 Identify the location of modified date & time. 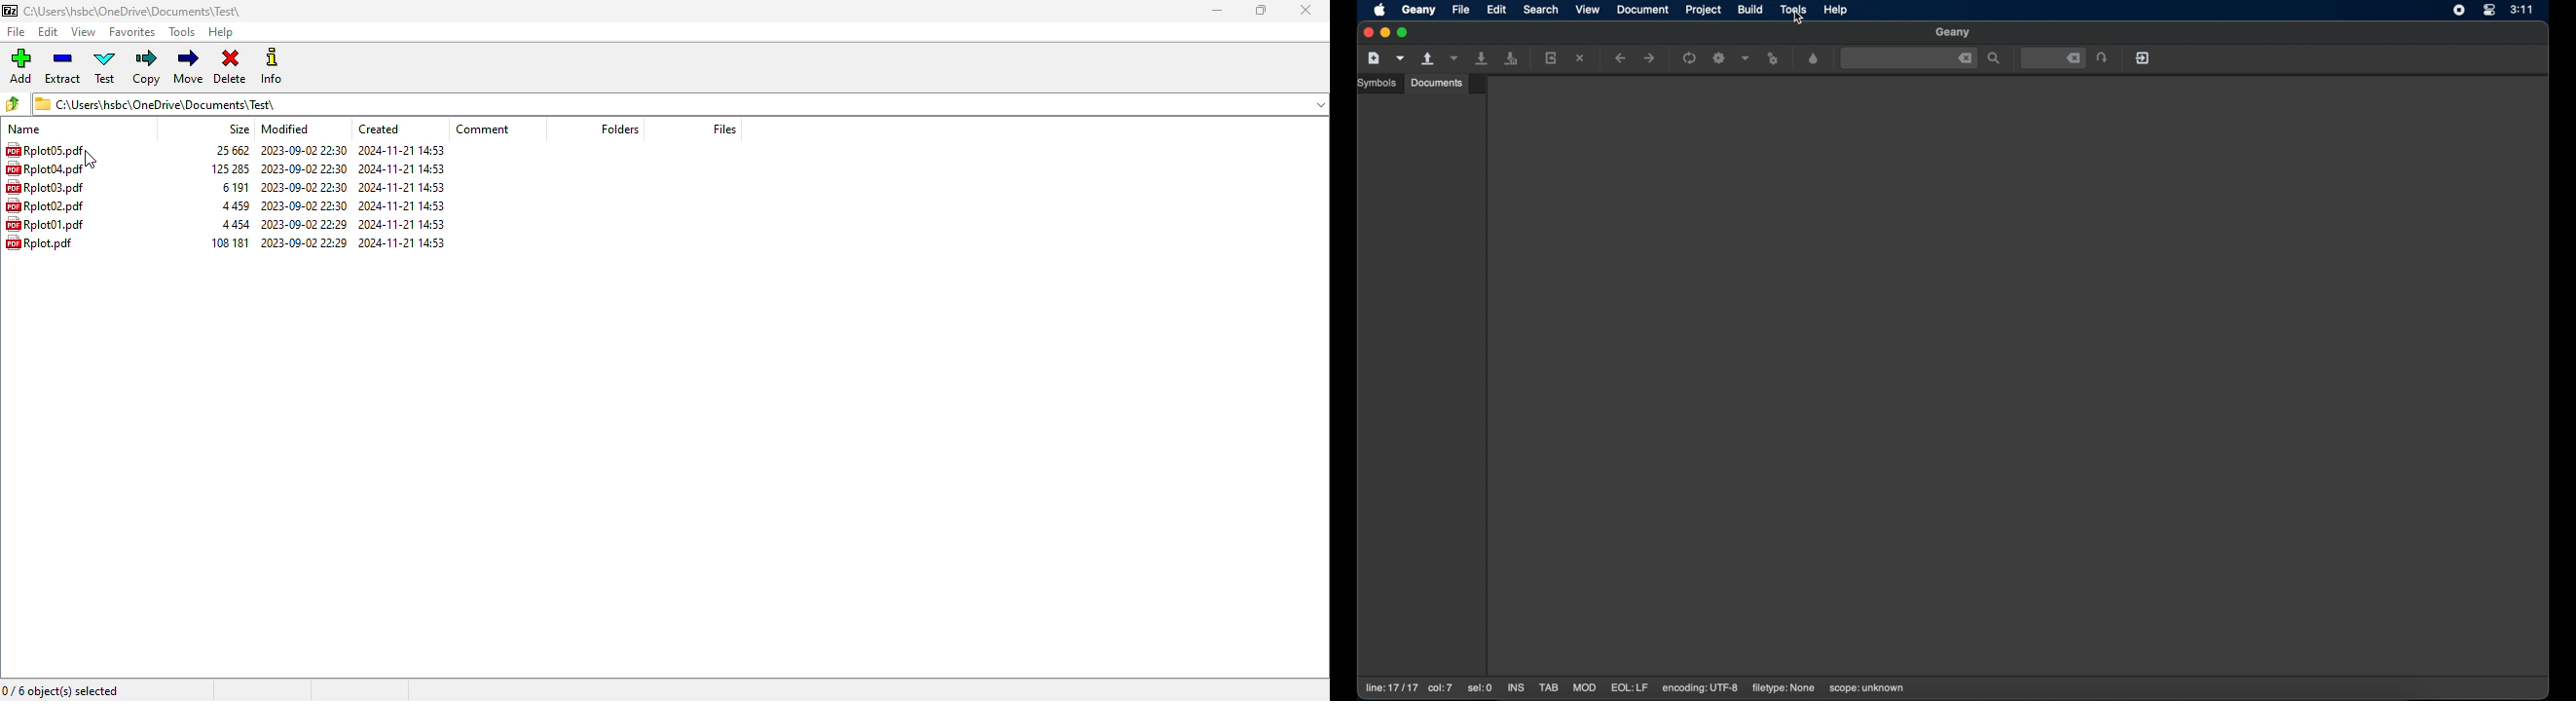
(304, 187).